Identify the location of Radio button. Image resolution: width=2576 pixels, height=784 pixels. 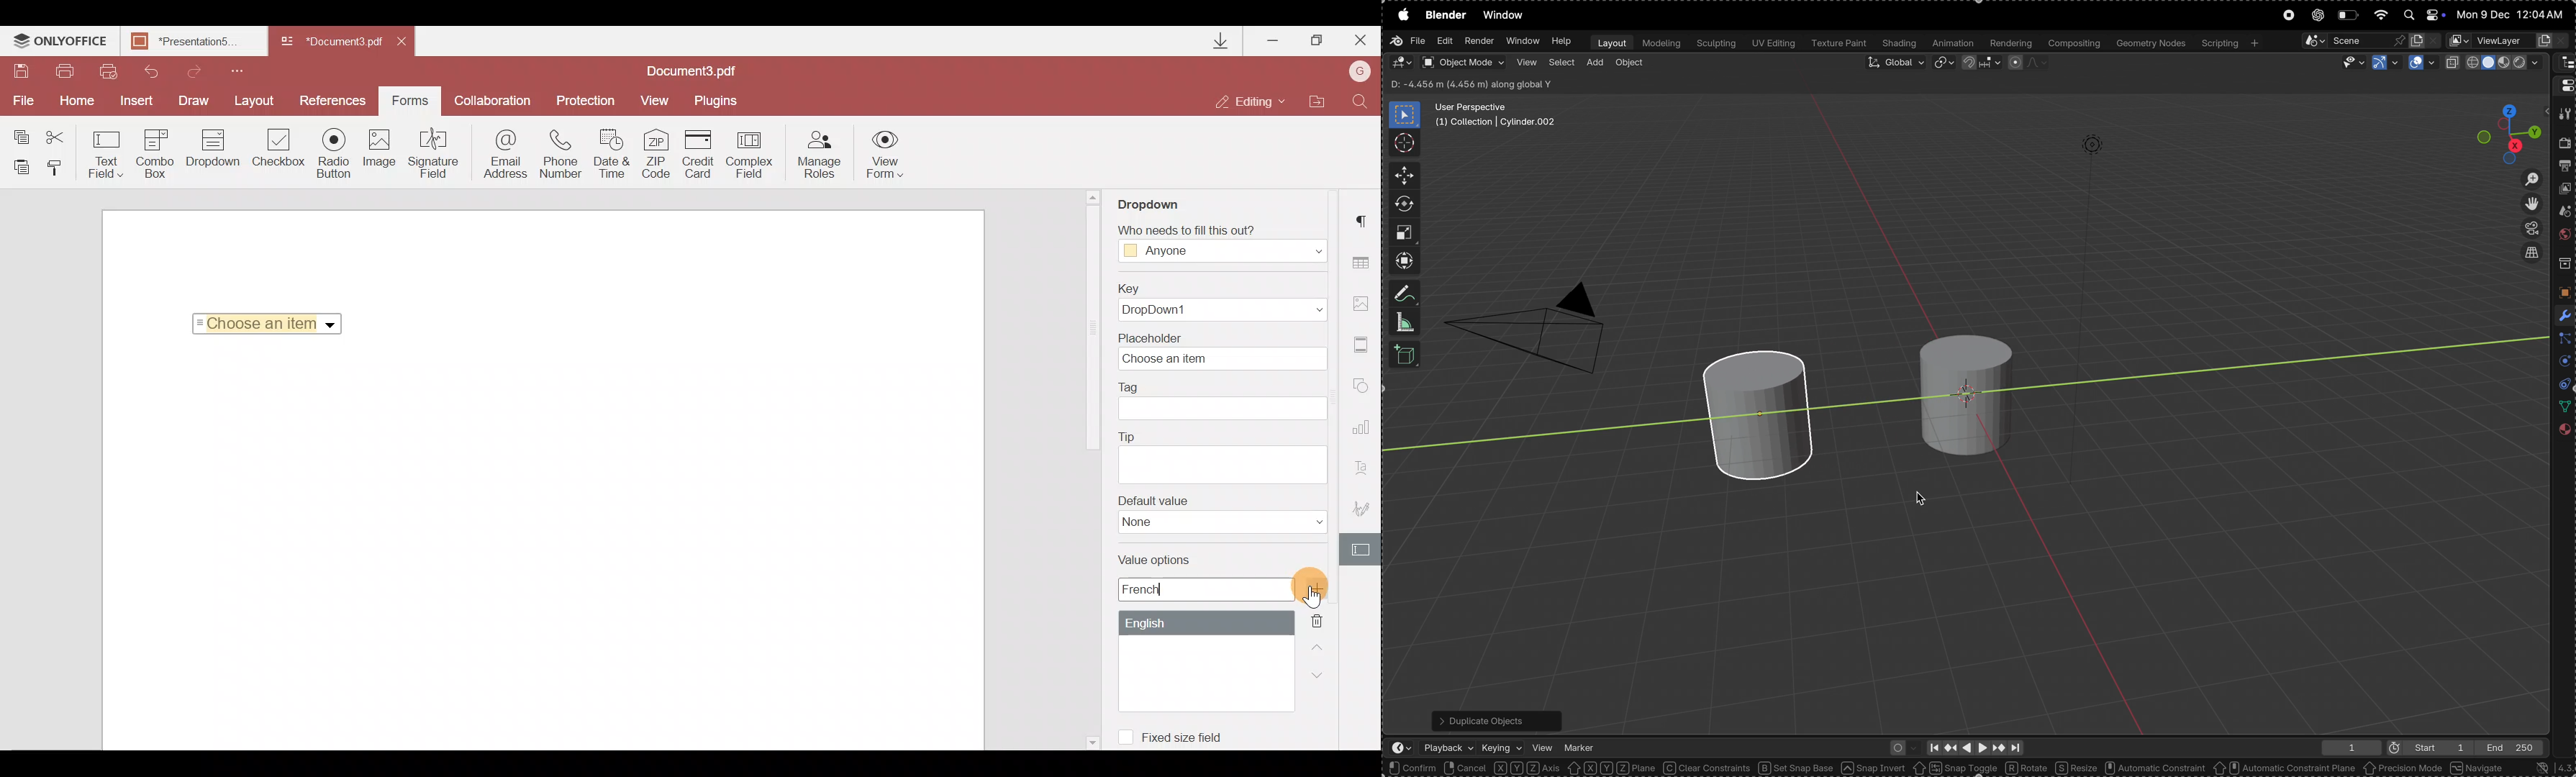
(334, 153).